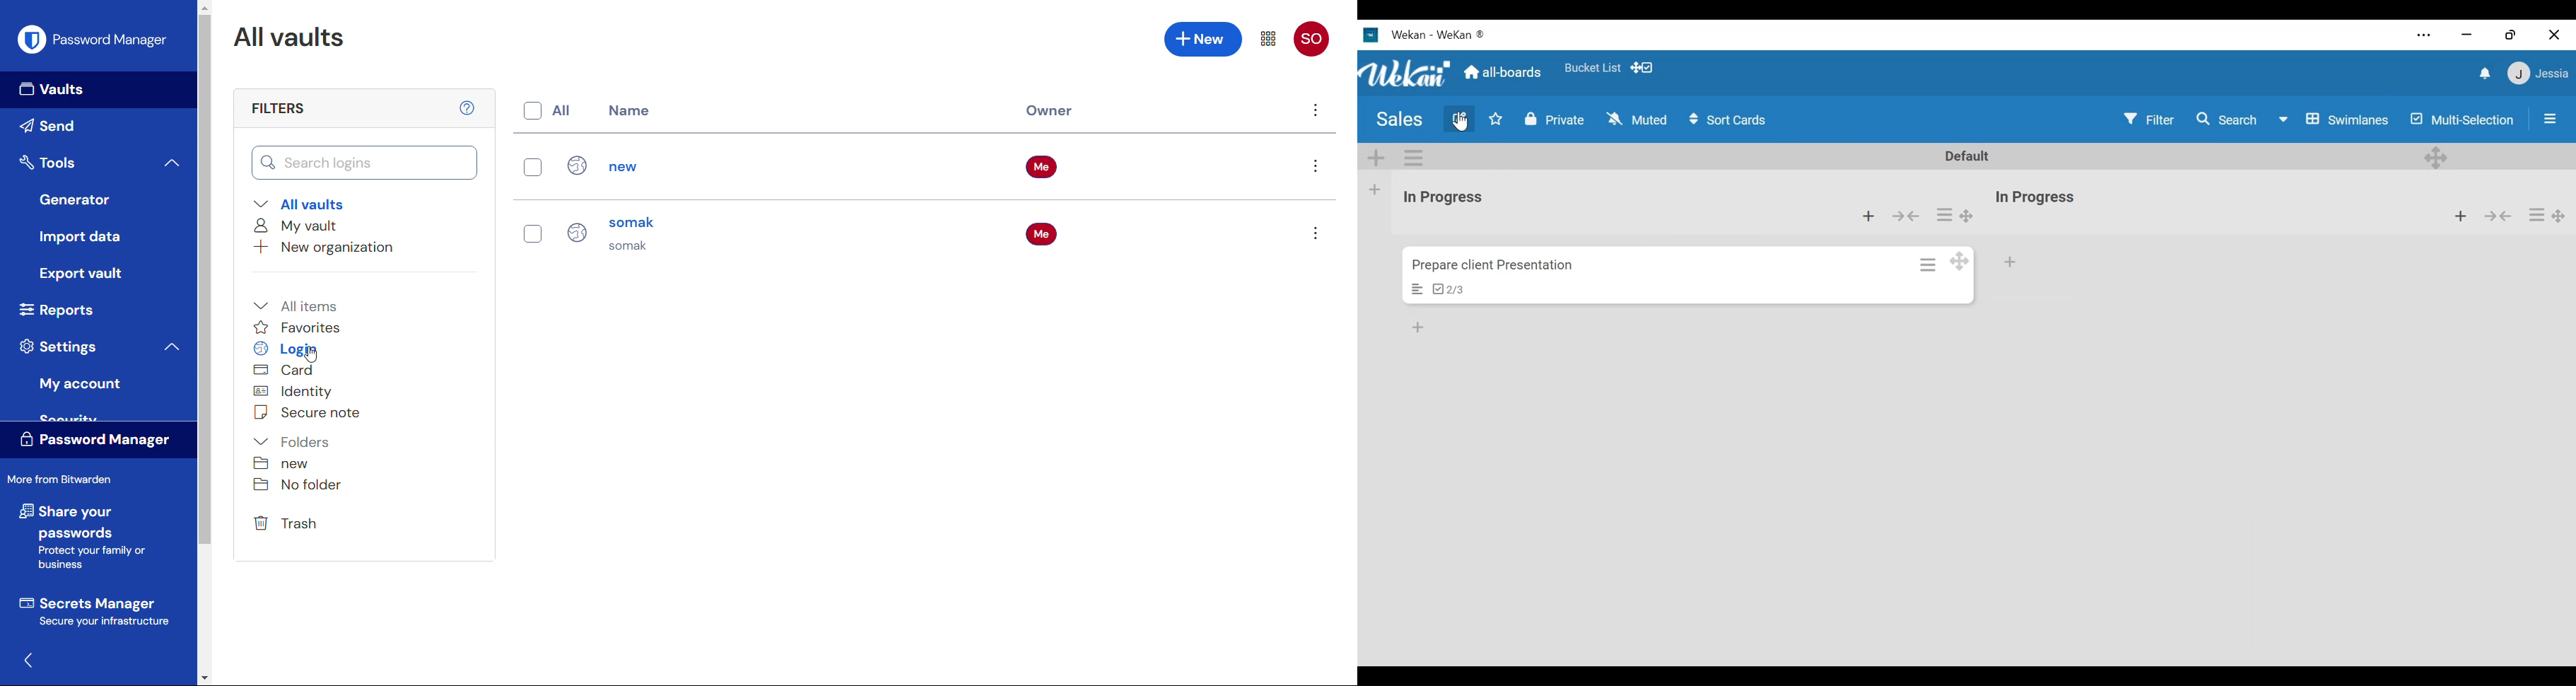  Describe the element at coordinates (468, 107) in the screenshot. I see `help ` at that location.